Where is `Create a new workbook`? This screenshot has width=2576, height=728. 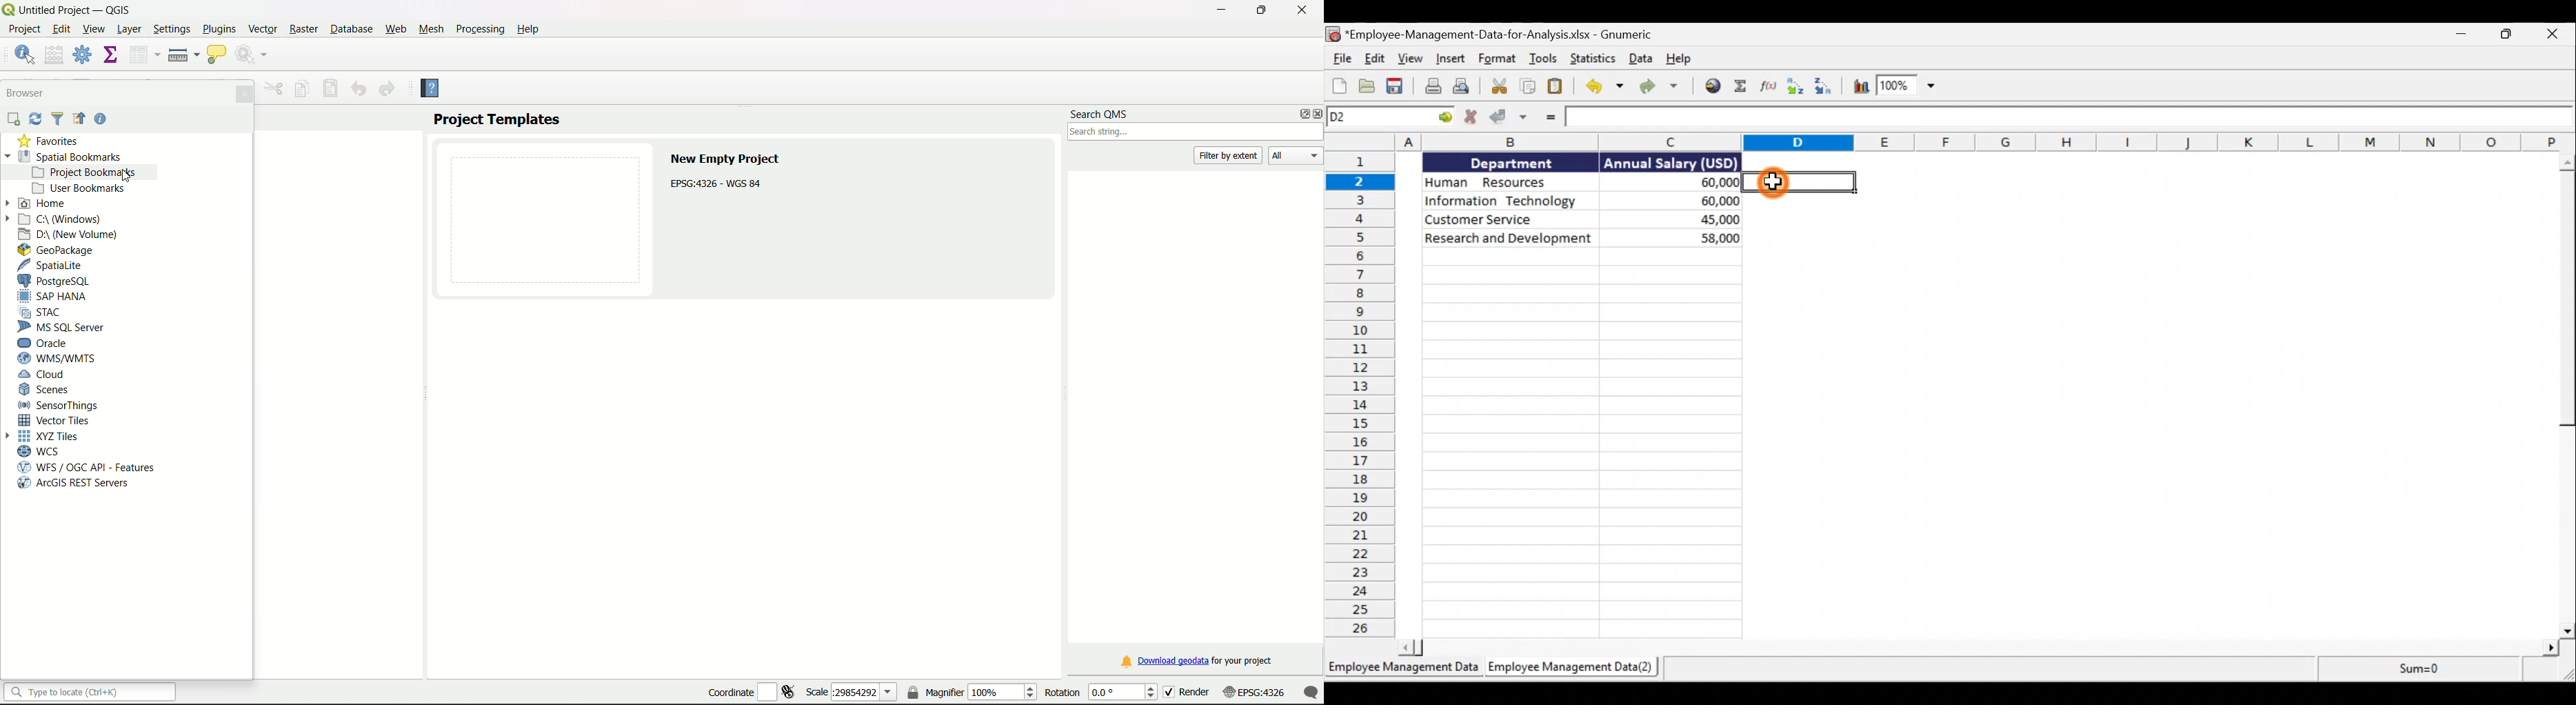
Create a new workbook is located at coordinates (1338, 86).